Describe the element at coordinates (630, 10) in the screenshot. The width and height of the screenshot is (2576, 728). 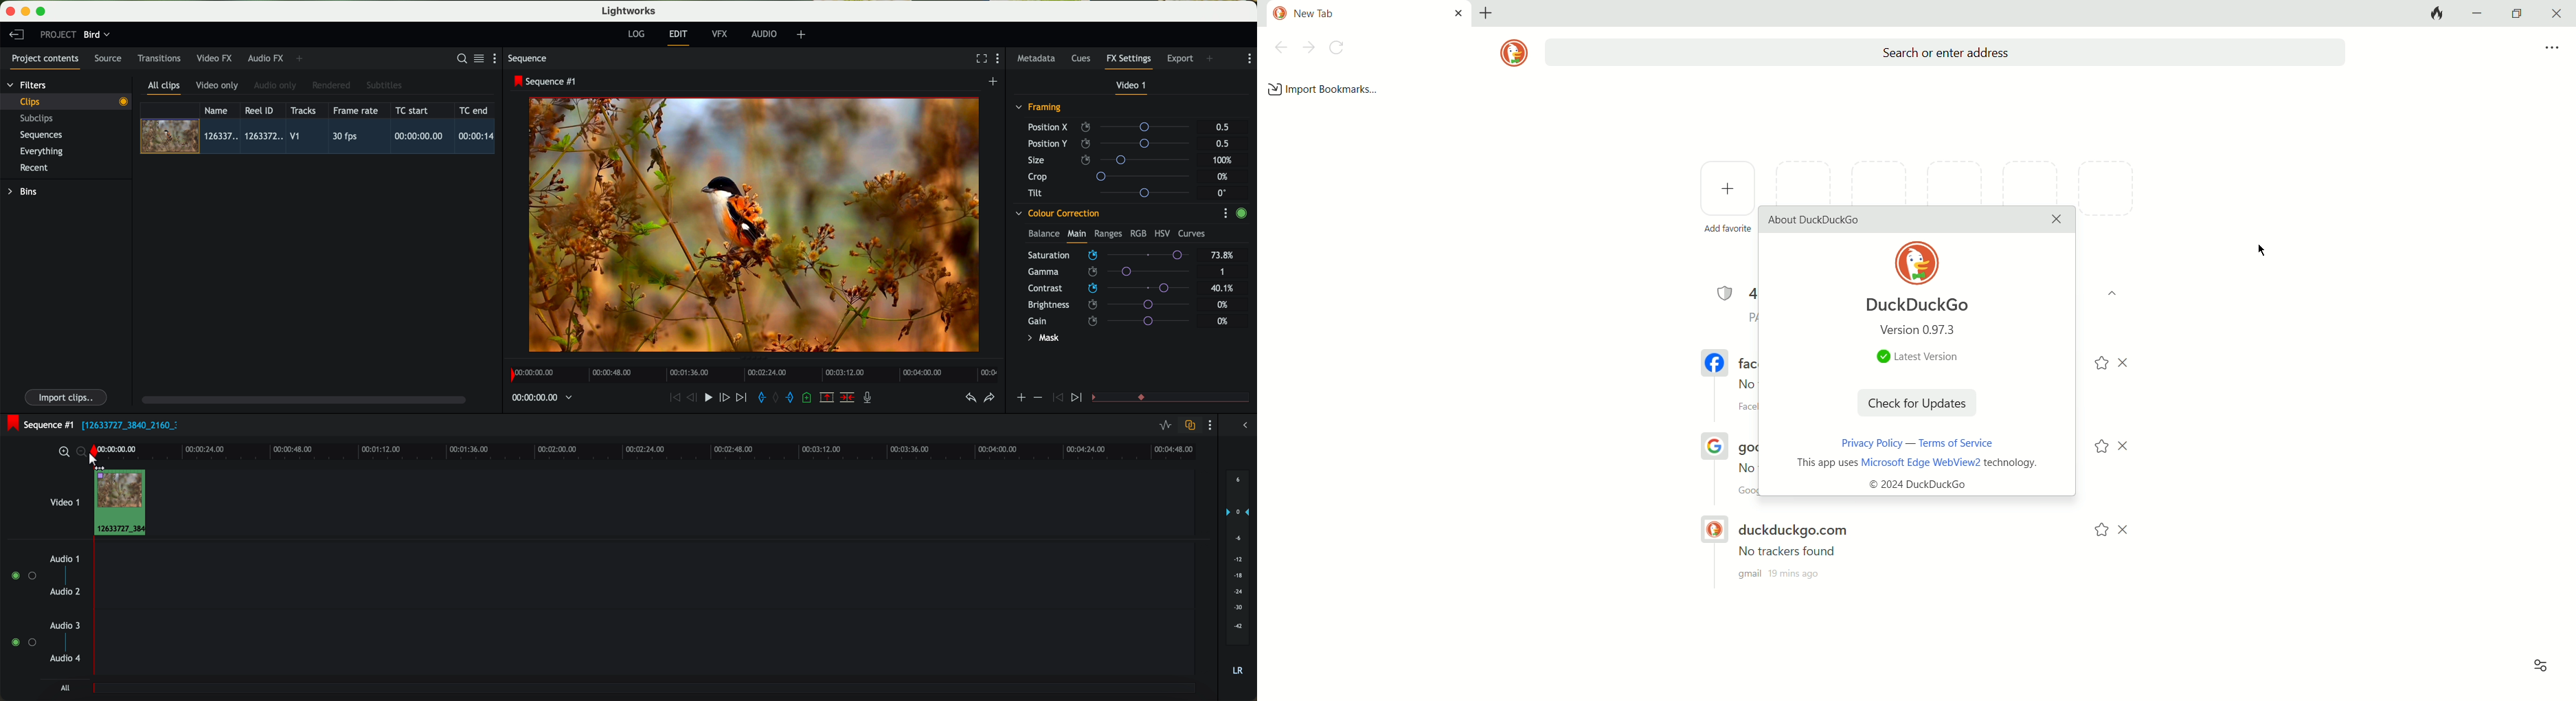
I see `Lightworks` at that location.